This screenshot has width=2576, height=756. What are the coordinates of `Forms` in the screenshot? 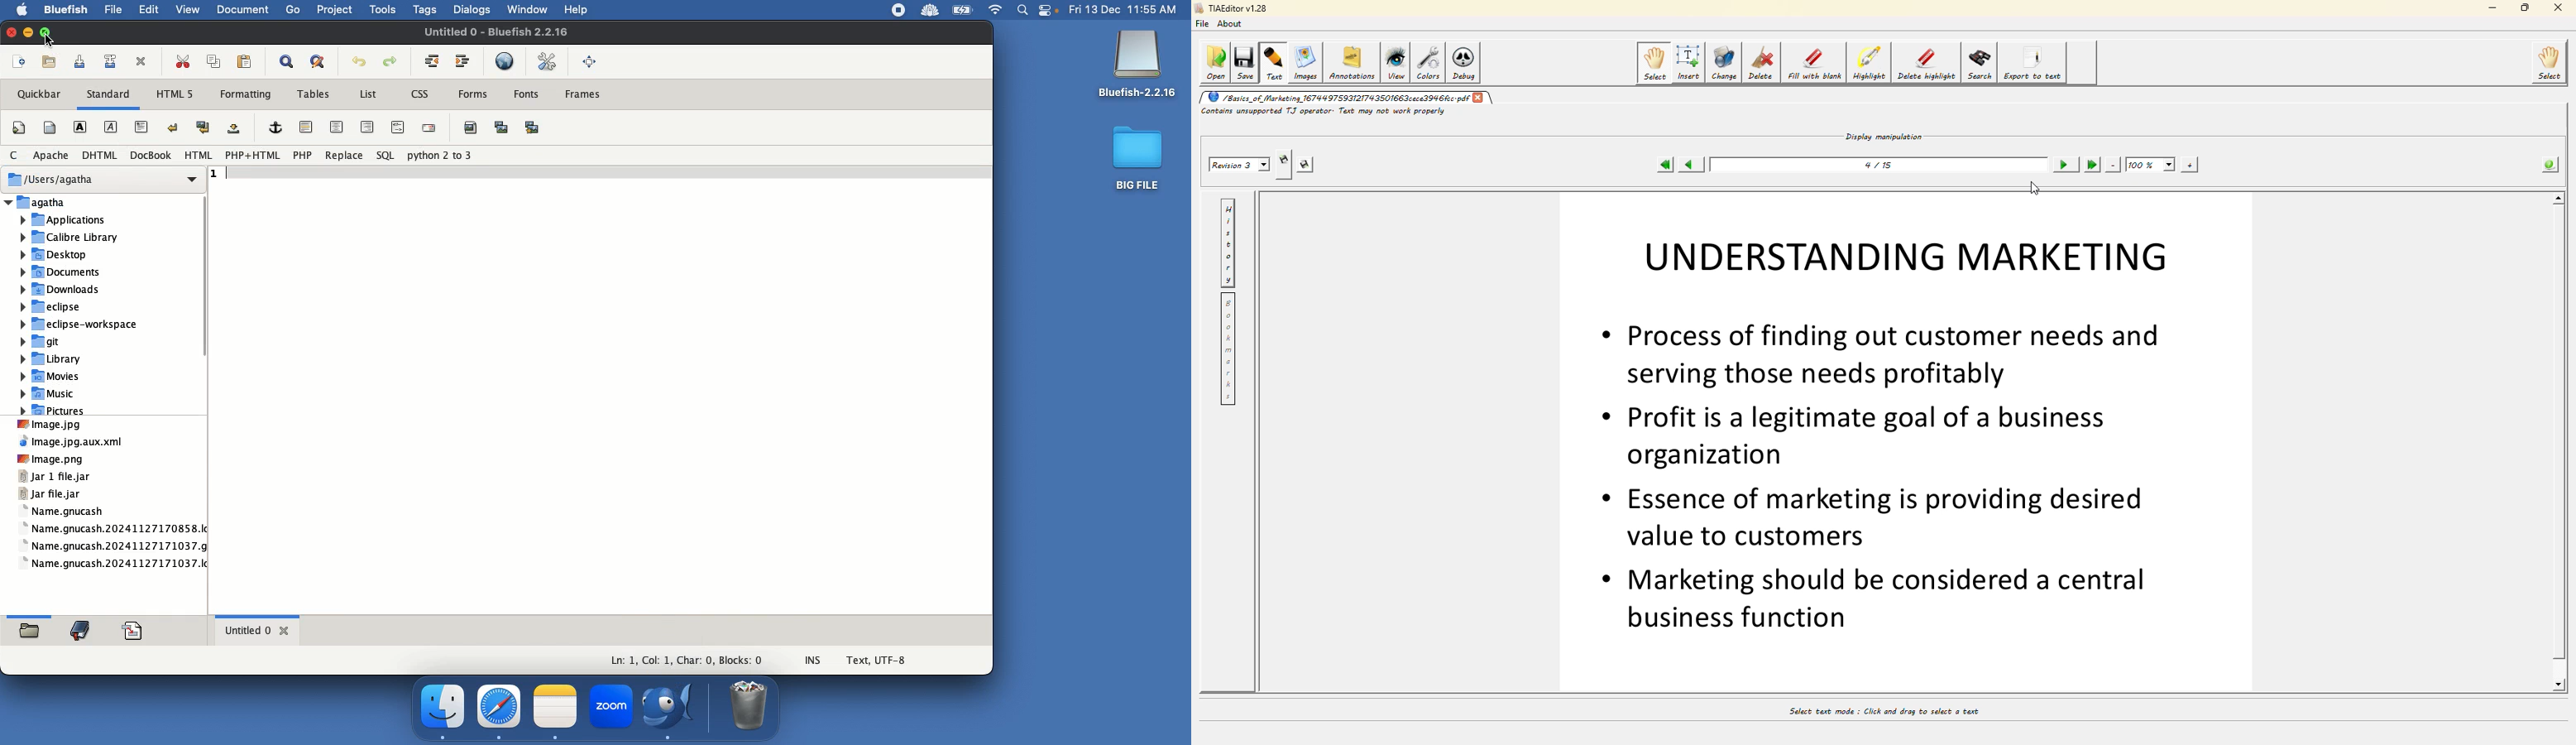 It's located at (473, 93).